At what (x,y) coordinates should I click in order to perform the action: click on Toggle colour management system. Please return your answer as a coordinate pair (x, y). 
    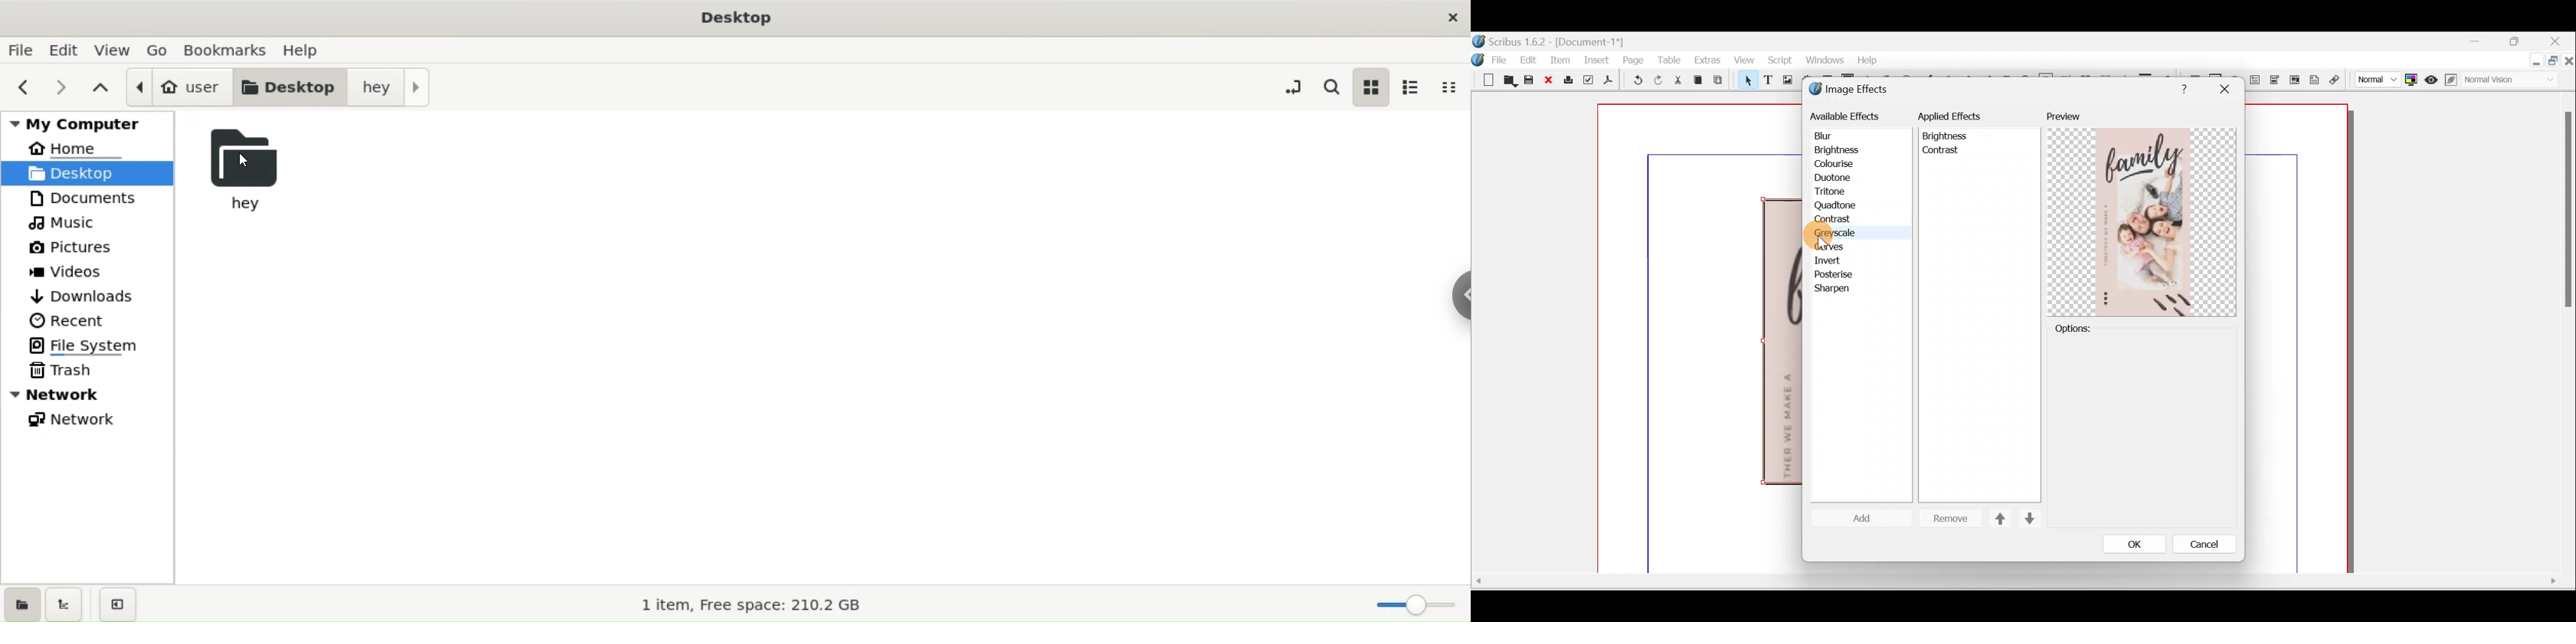
    Looking at the image, I should click on (2411, 81).